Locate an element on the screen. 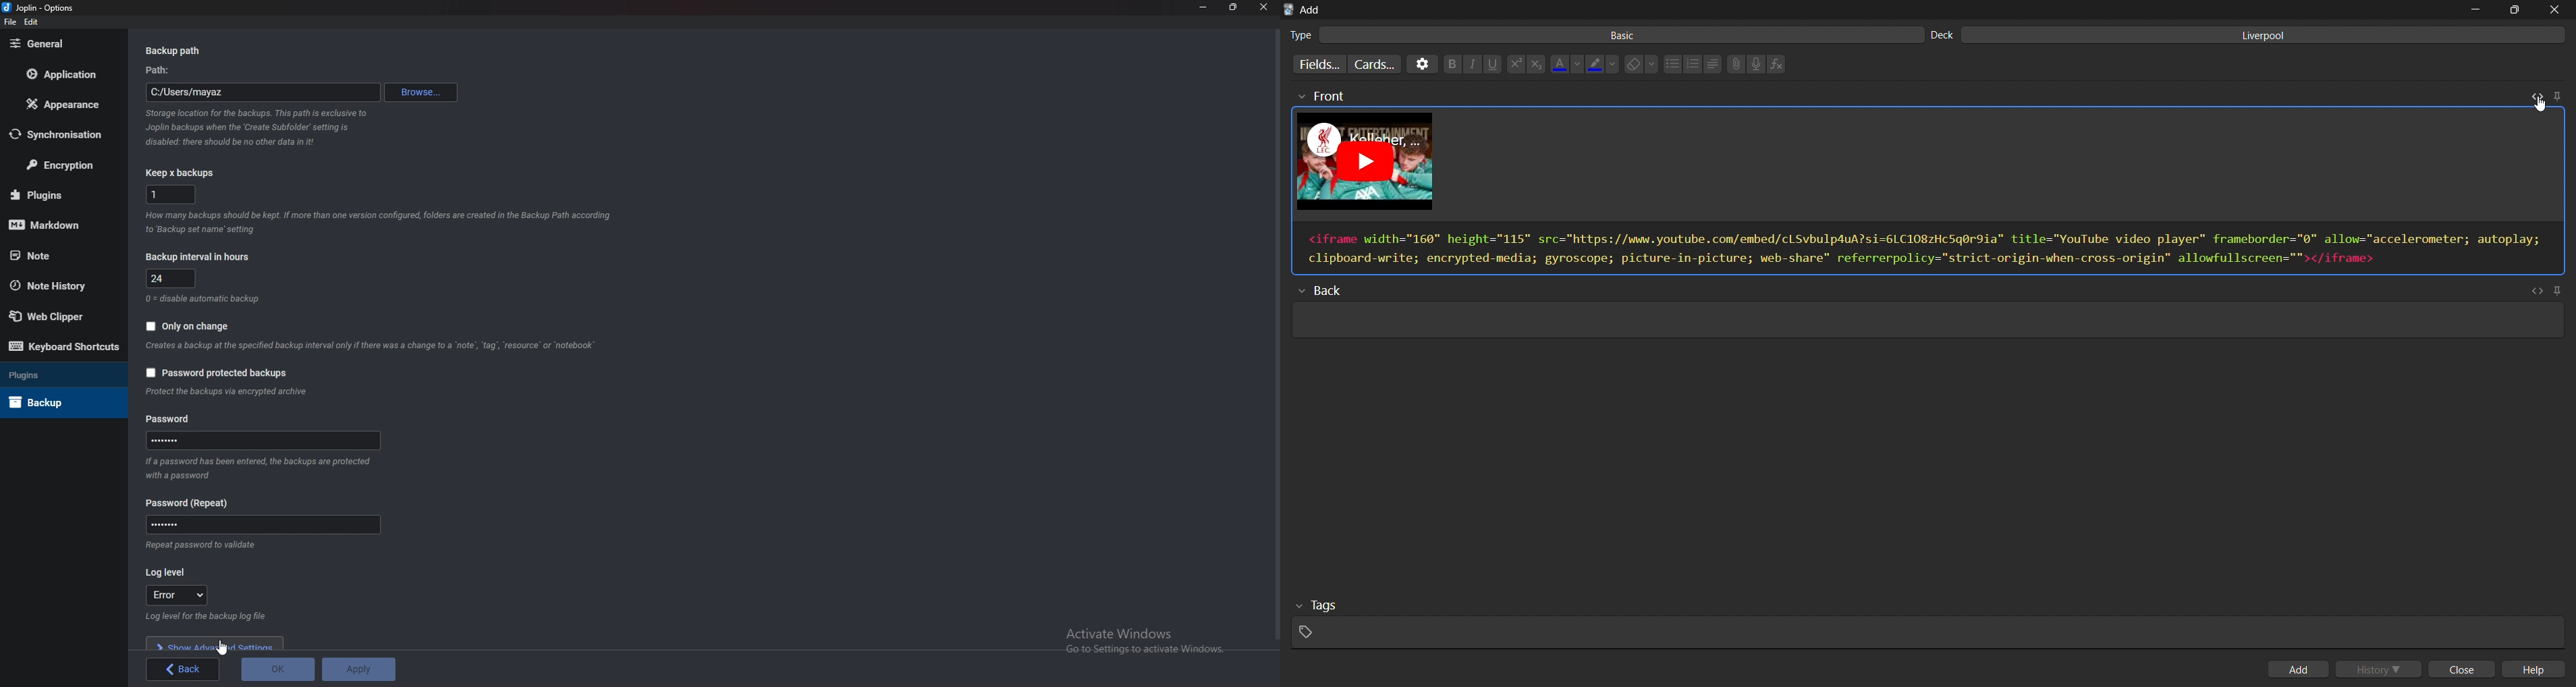 This screenshot has width=2576, height=700. Backup interval in hours is located at coordinates (201, 256).